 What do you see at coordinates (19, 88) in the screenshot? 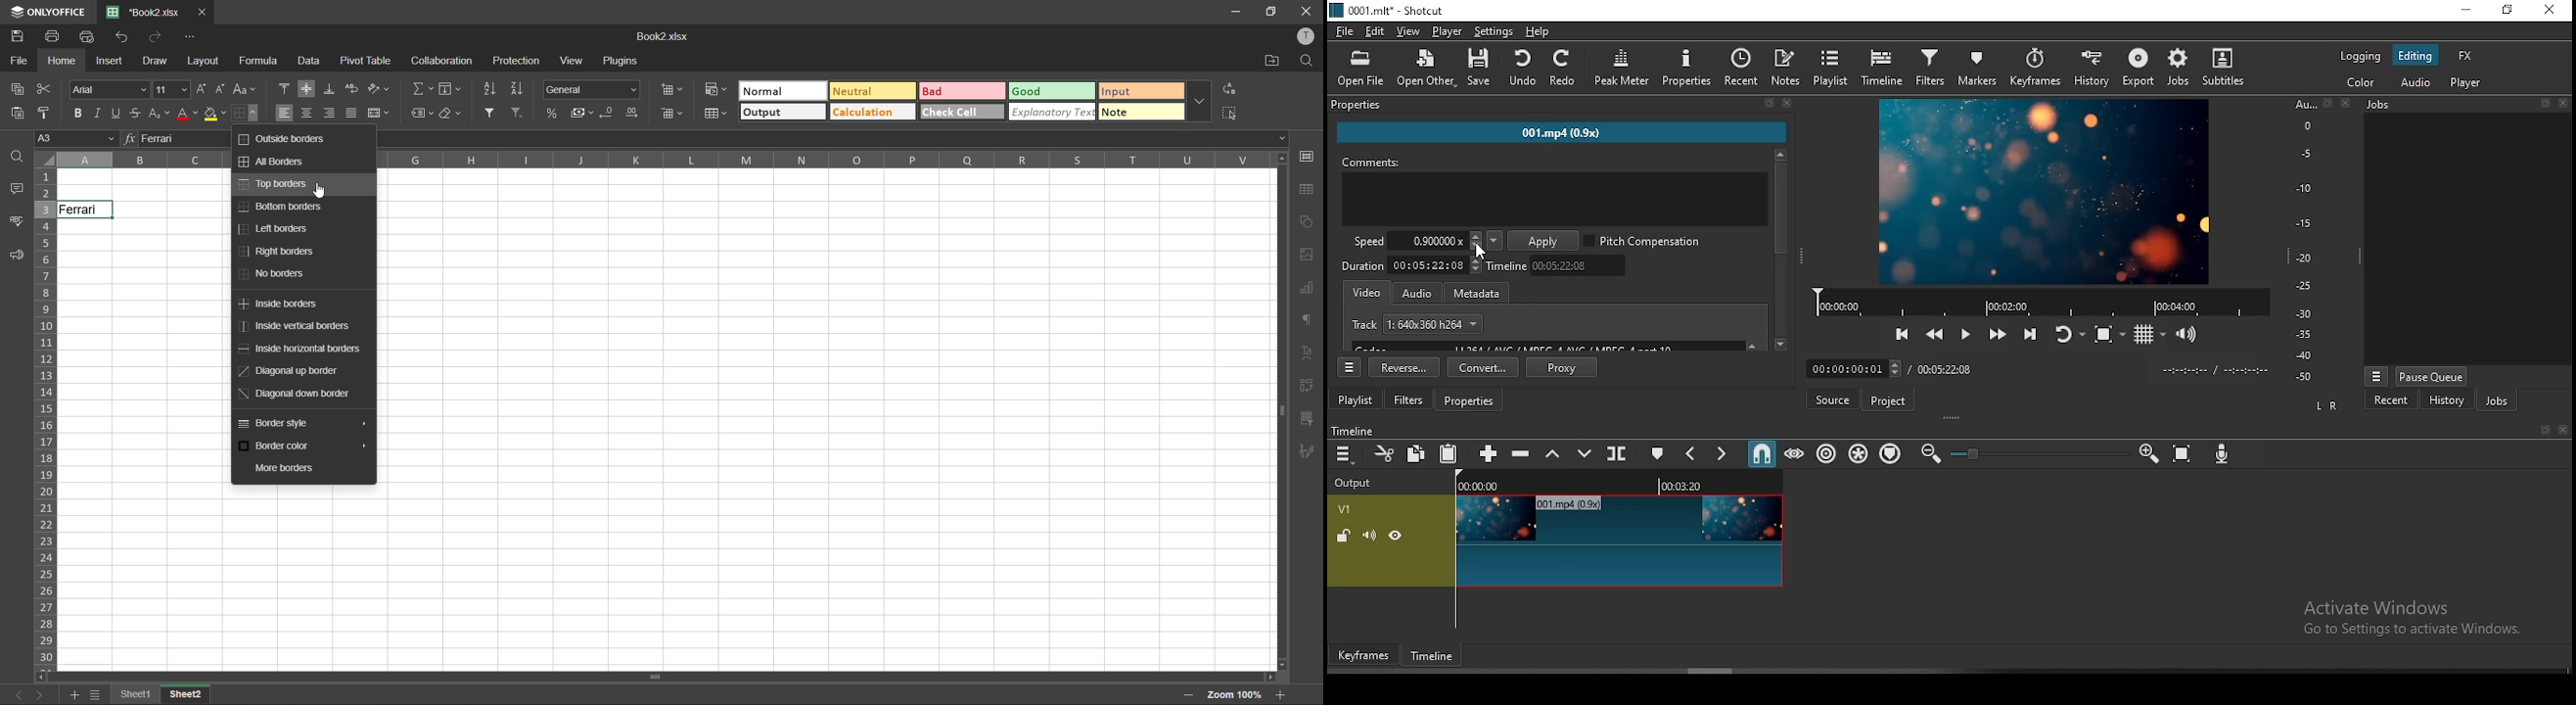
I see `copy` at bounding box center [19, 88].